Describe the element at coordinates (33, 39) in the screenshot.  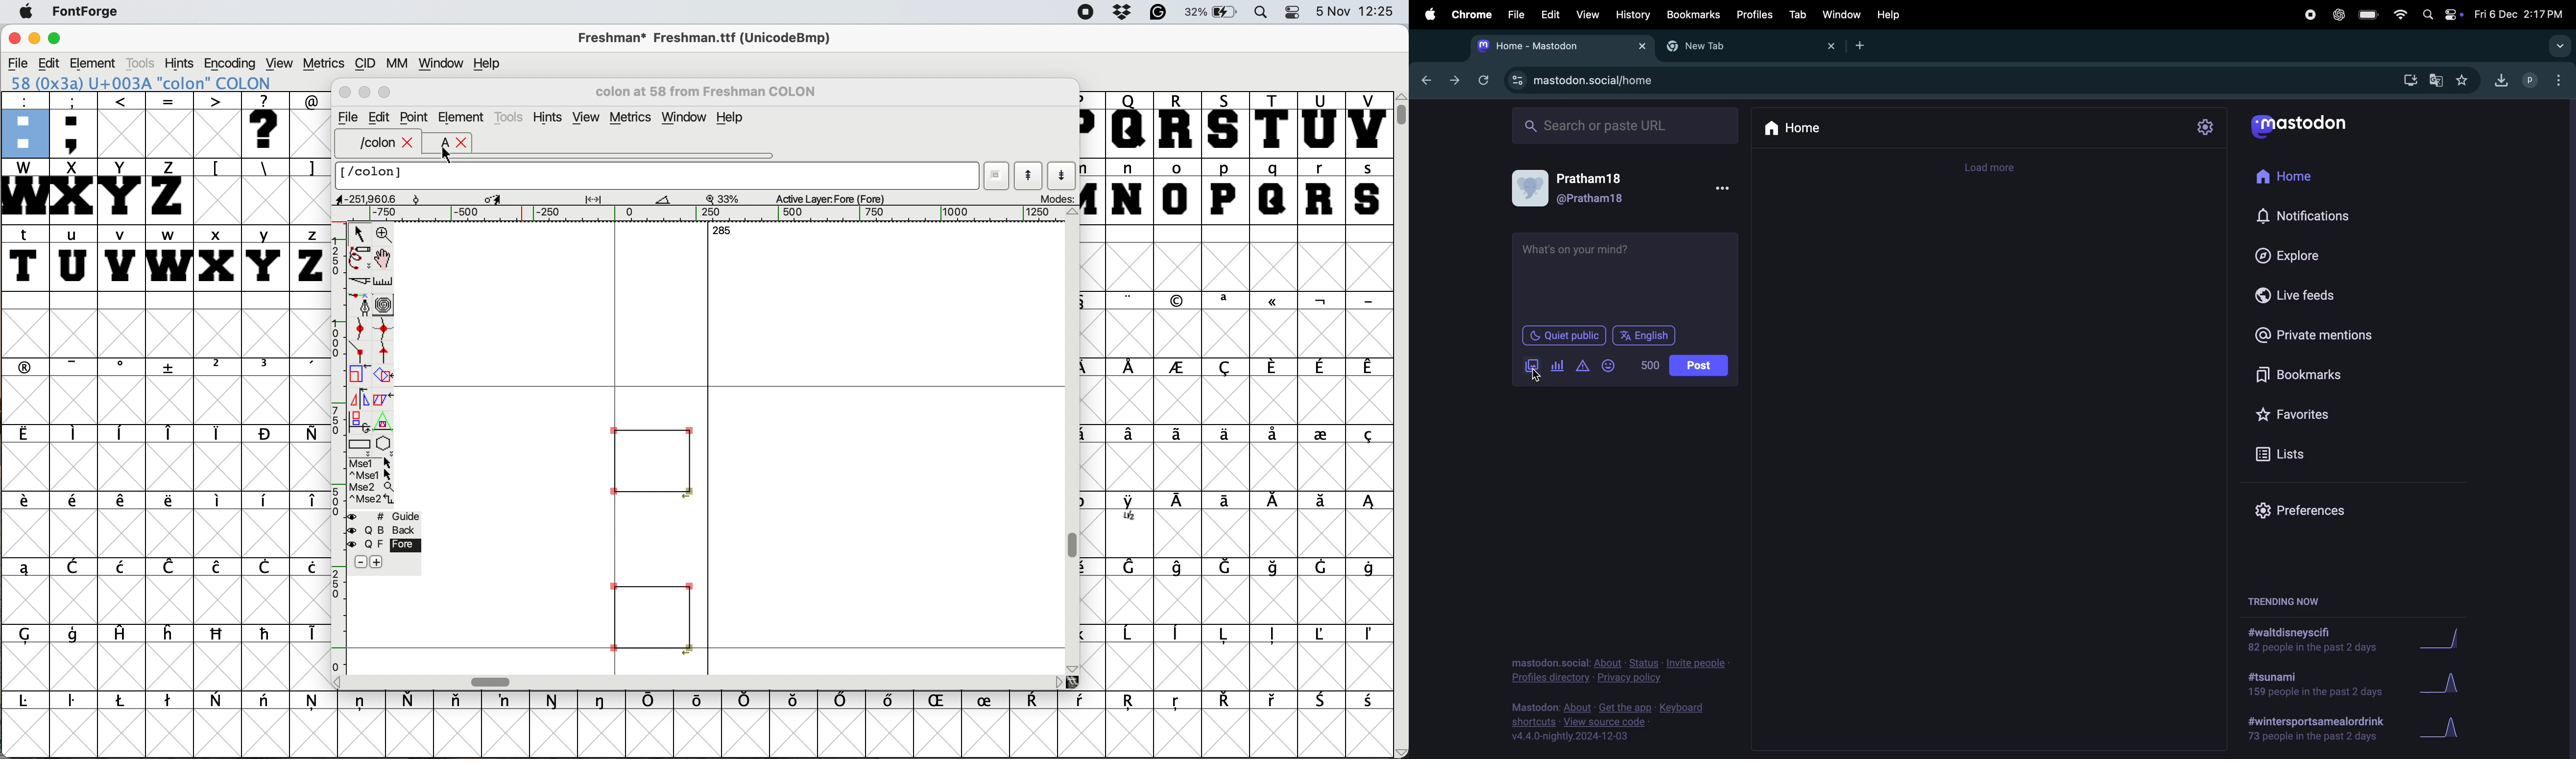
I see `minimise` at that location.